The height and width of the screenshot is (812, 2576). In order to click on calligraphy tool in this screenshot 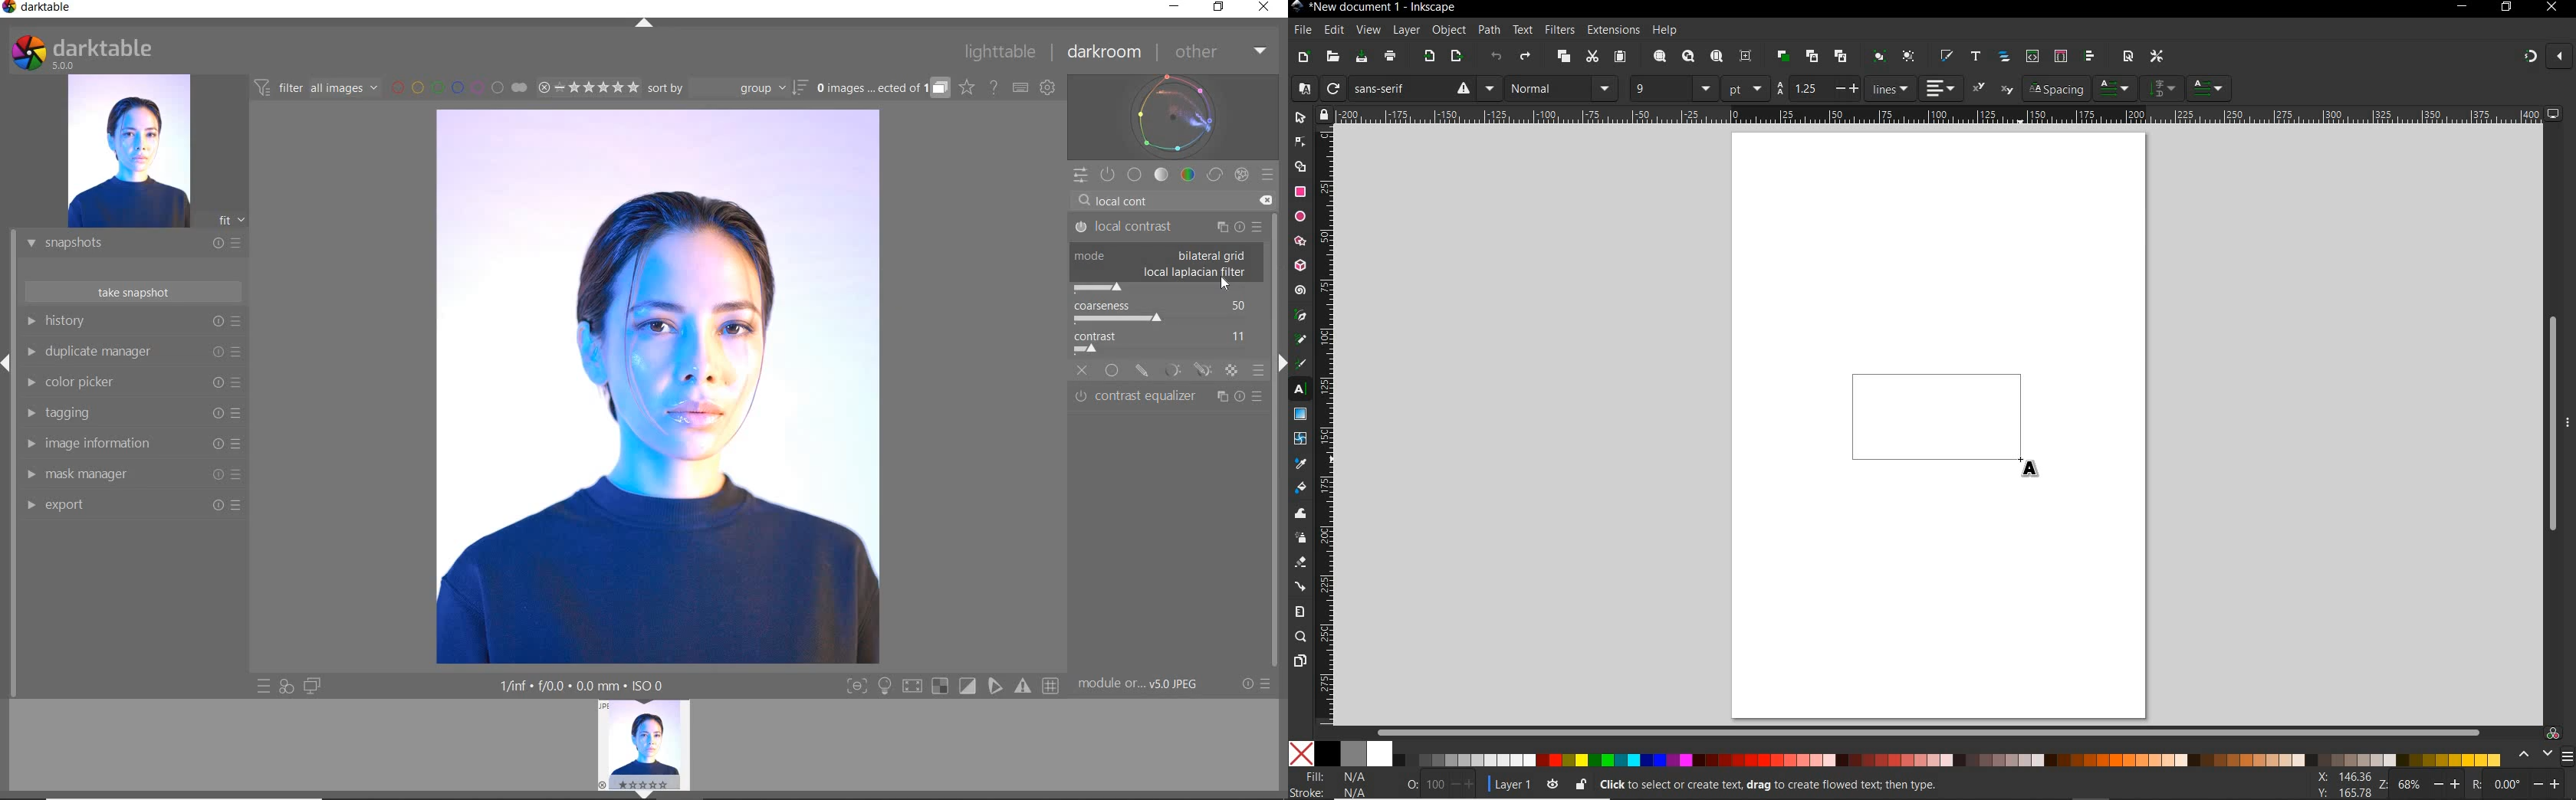, I will do `click(1303, 364)`.